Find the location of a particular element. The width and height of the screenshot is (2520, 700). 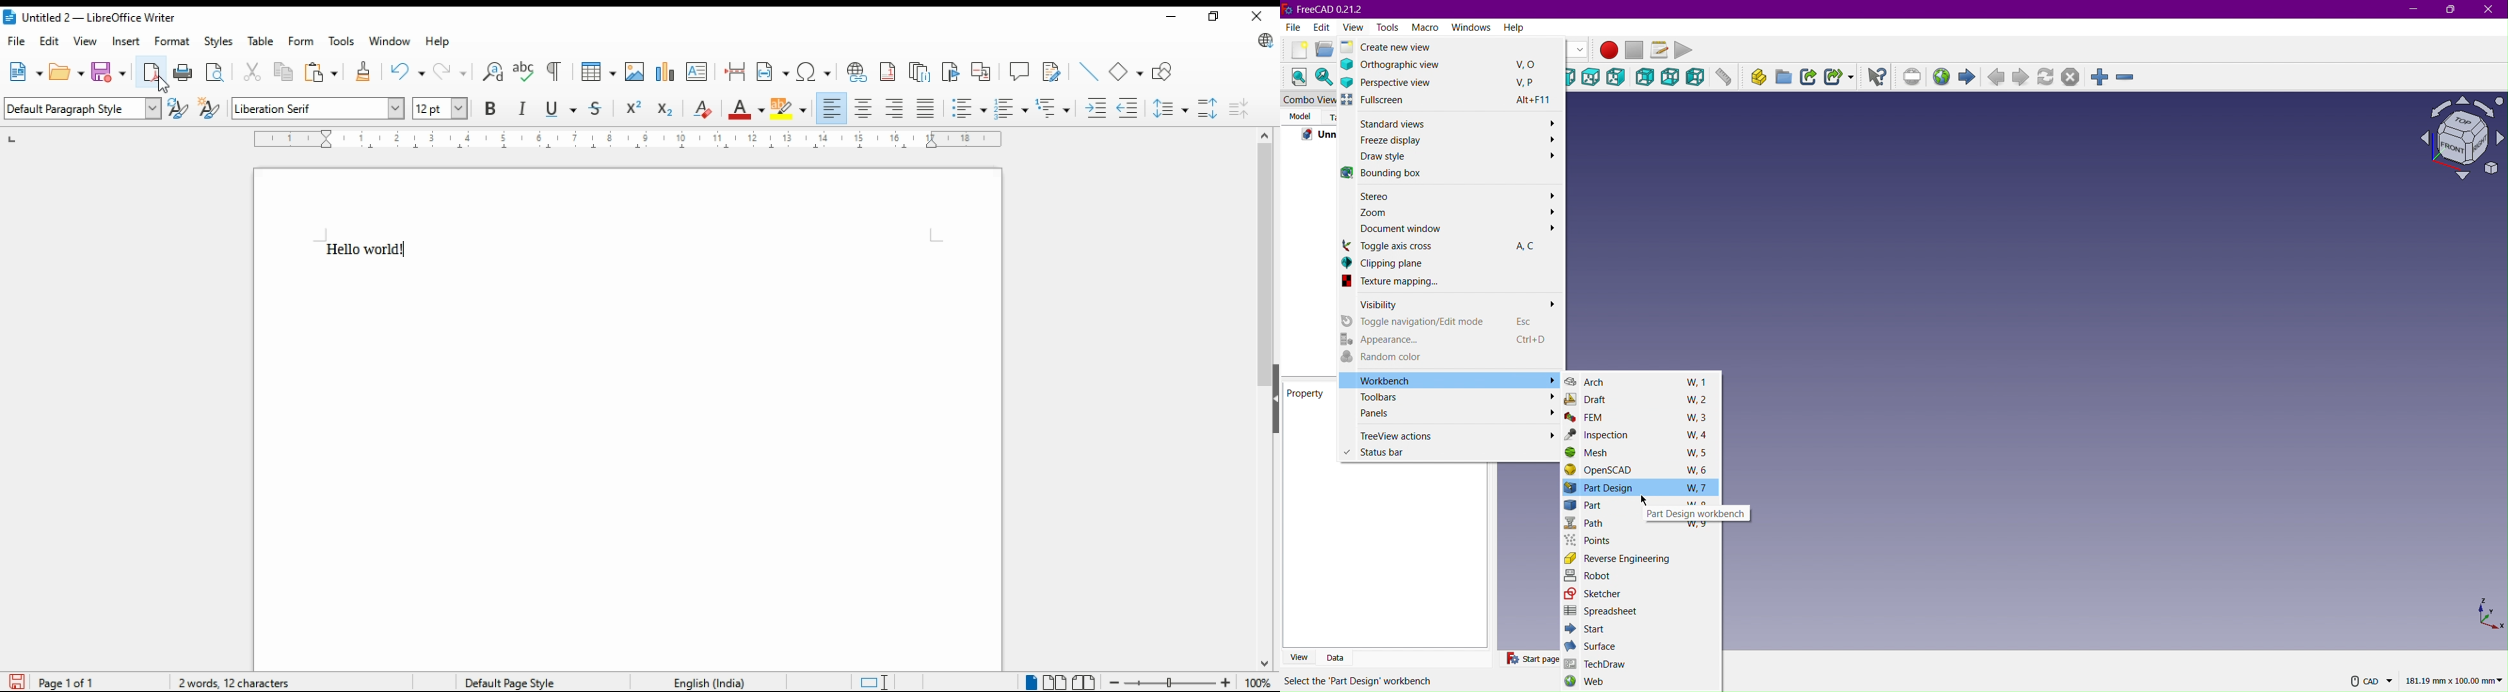

copy is located at coordinates (282, 73).